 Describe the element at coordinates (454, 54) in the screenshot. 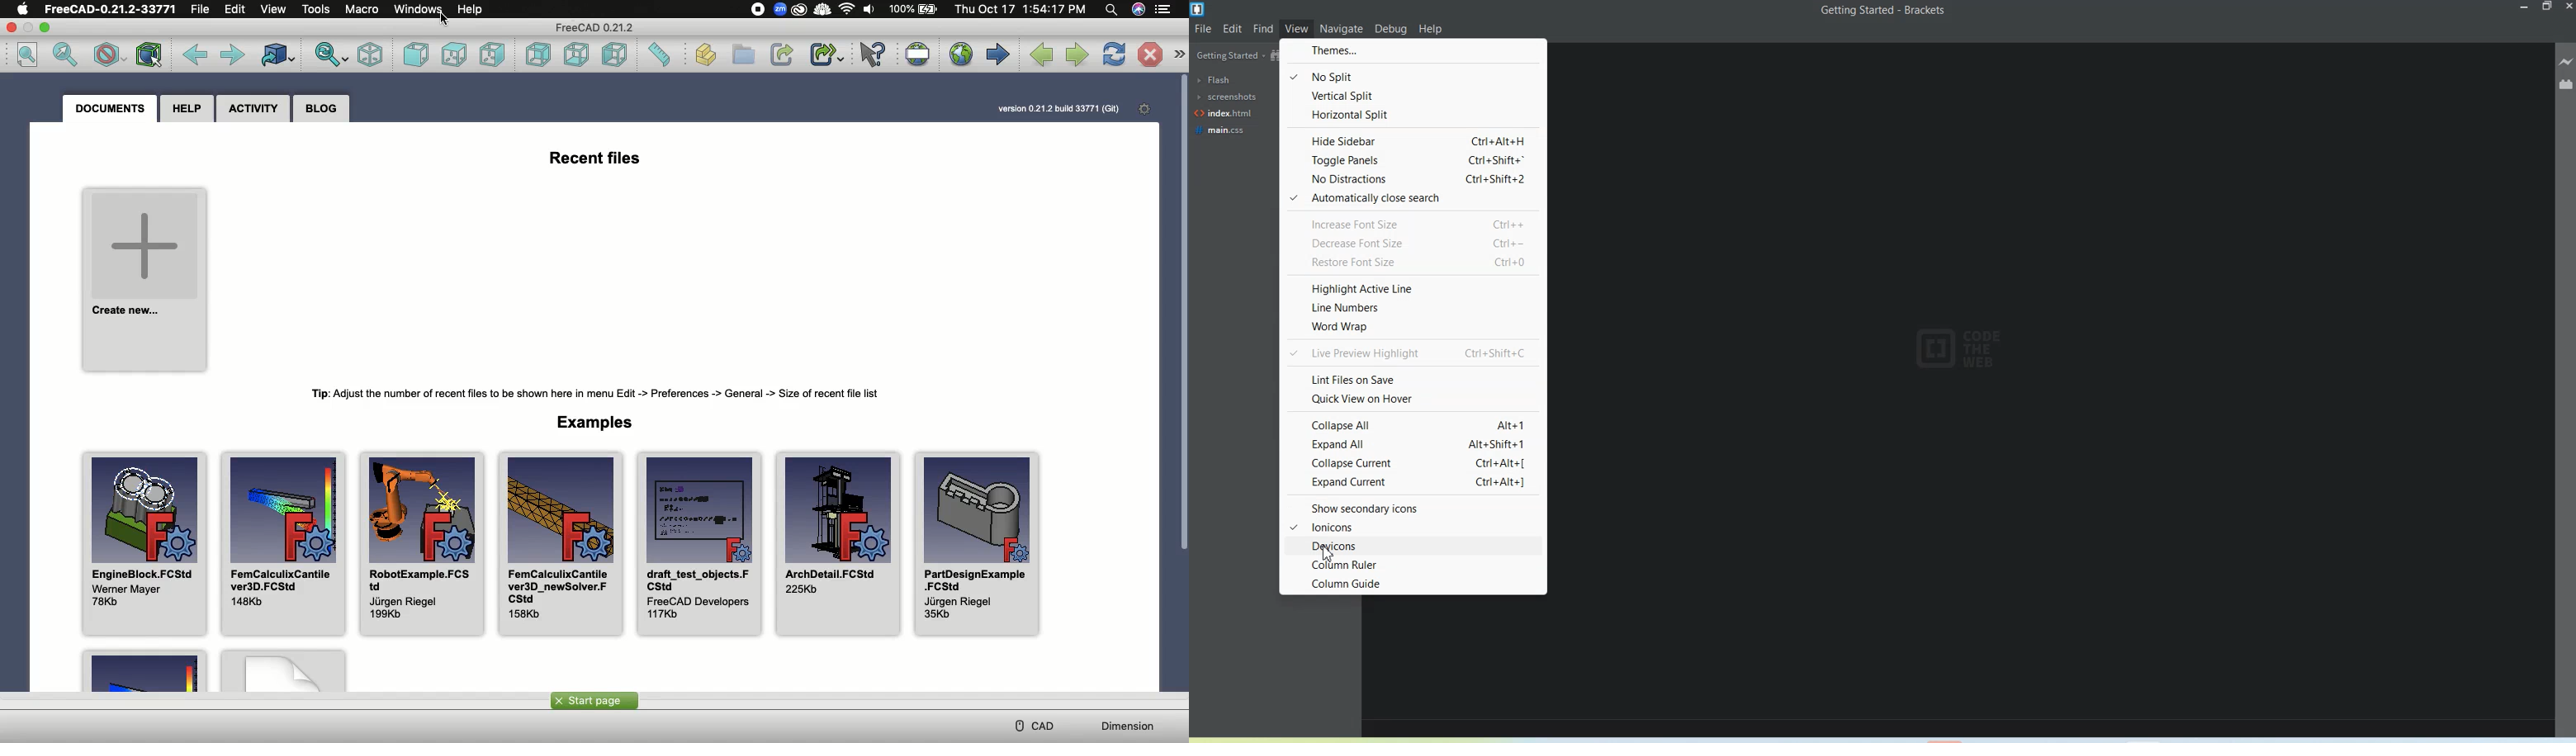

I see `Top` at that location.